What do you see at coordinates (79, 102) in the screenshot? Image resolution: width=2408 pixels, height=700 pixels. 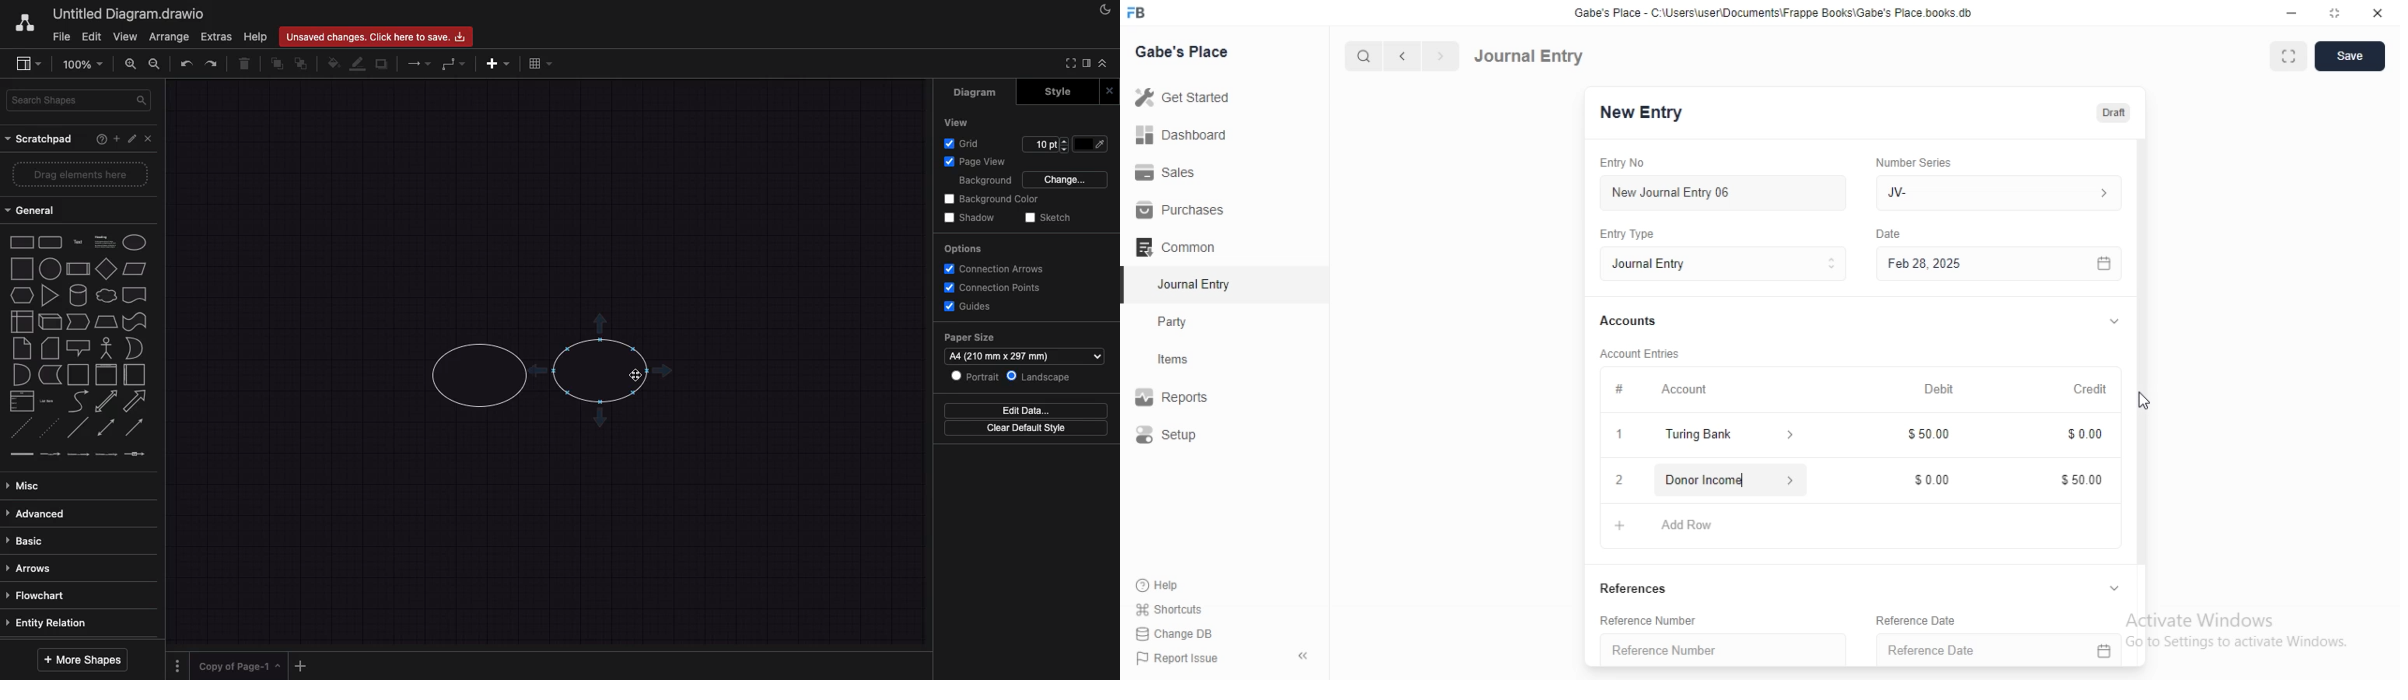 I see `search shapes` at bounding box center [79, 102].